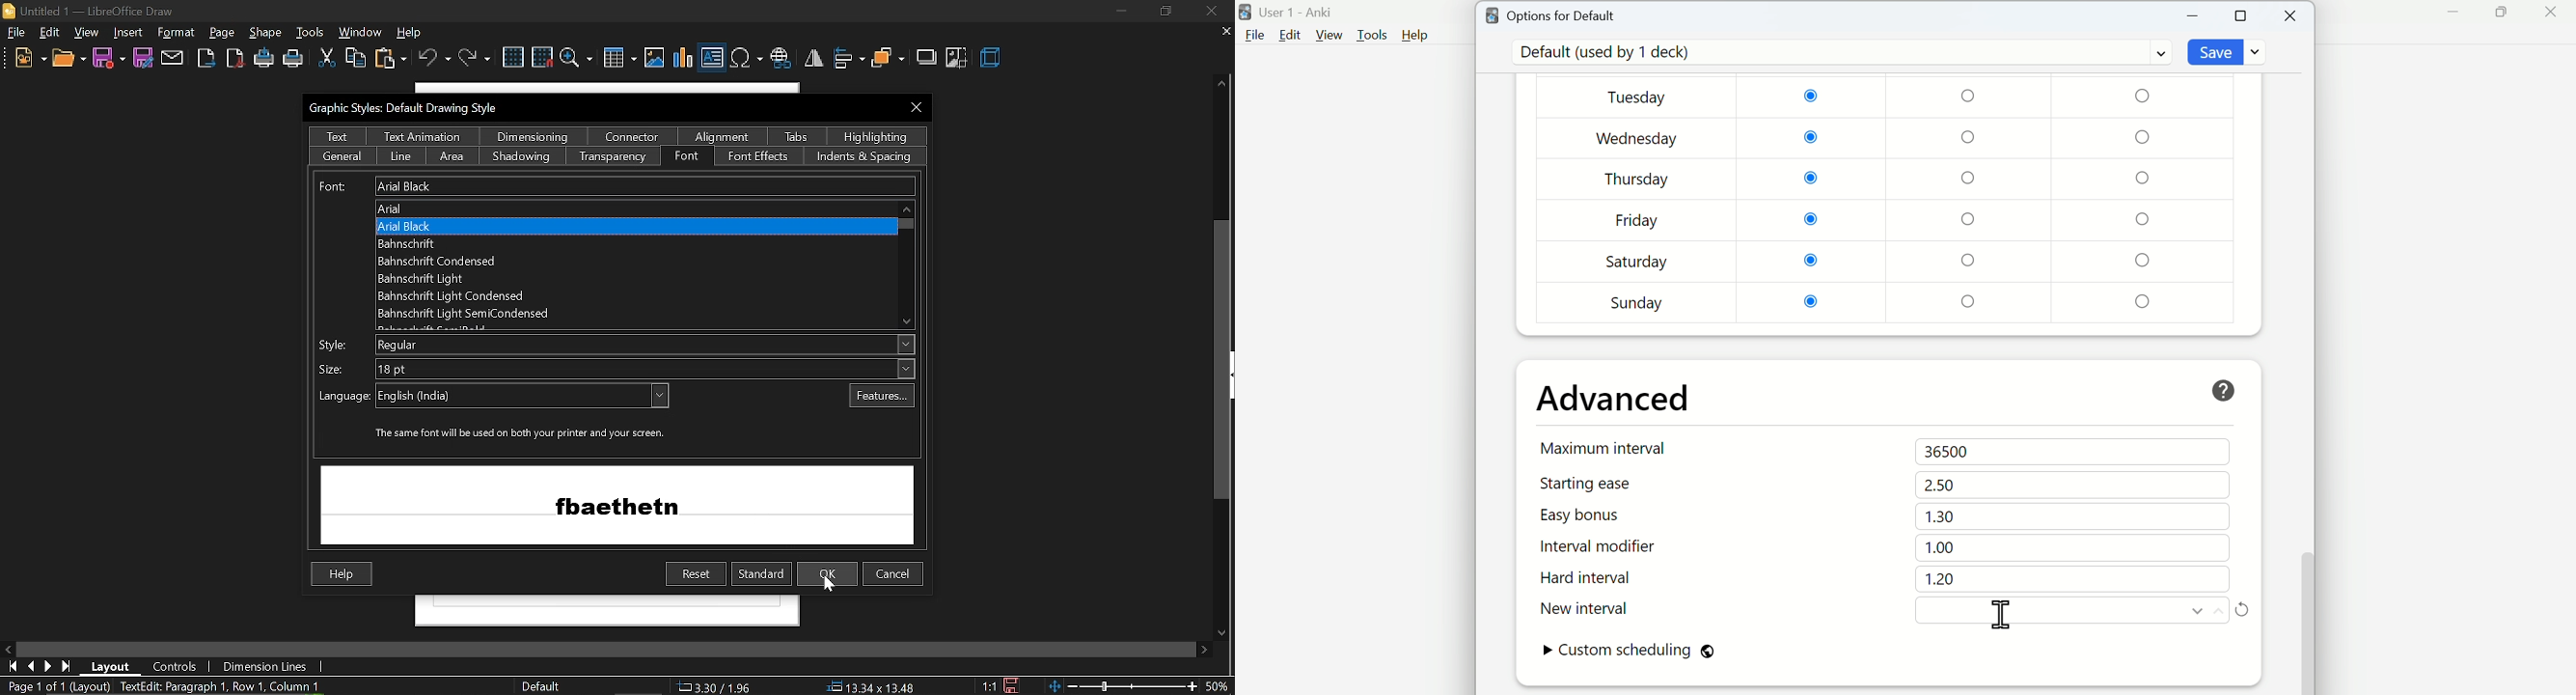 The height and width of the screenshot is (700, 2576). I want to click on format, so click(223, 33).